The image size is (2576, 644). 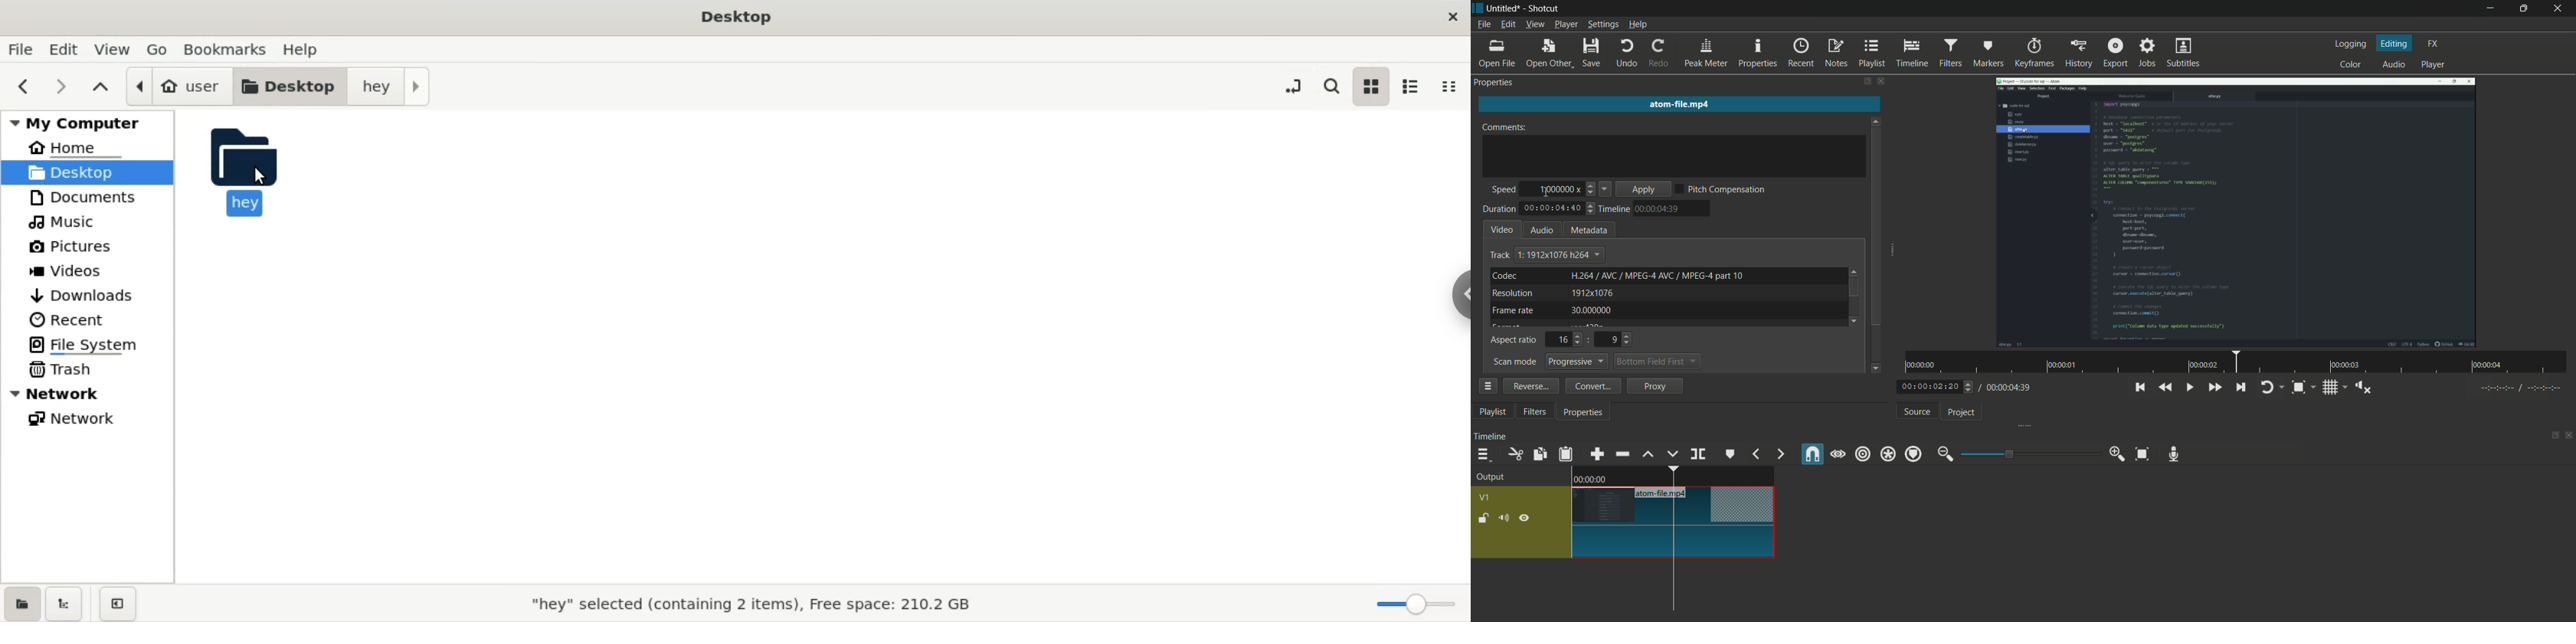 I want to click on bottom field first, so click(x=1649, y=361).